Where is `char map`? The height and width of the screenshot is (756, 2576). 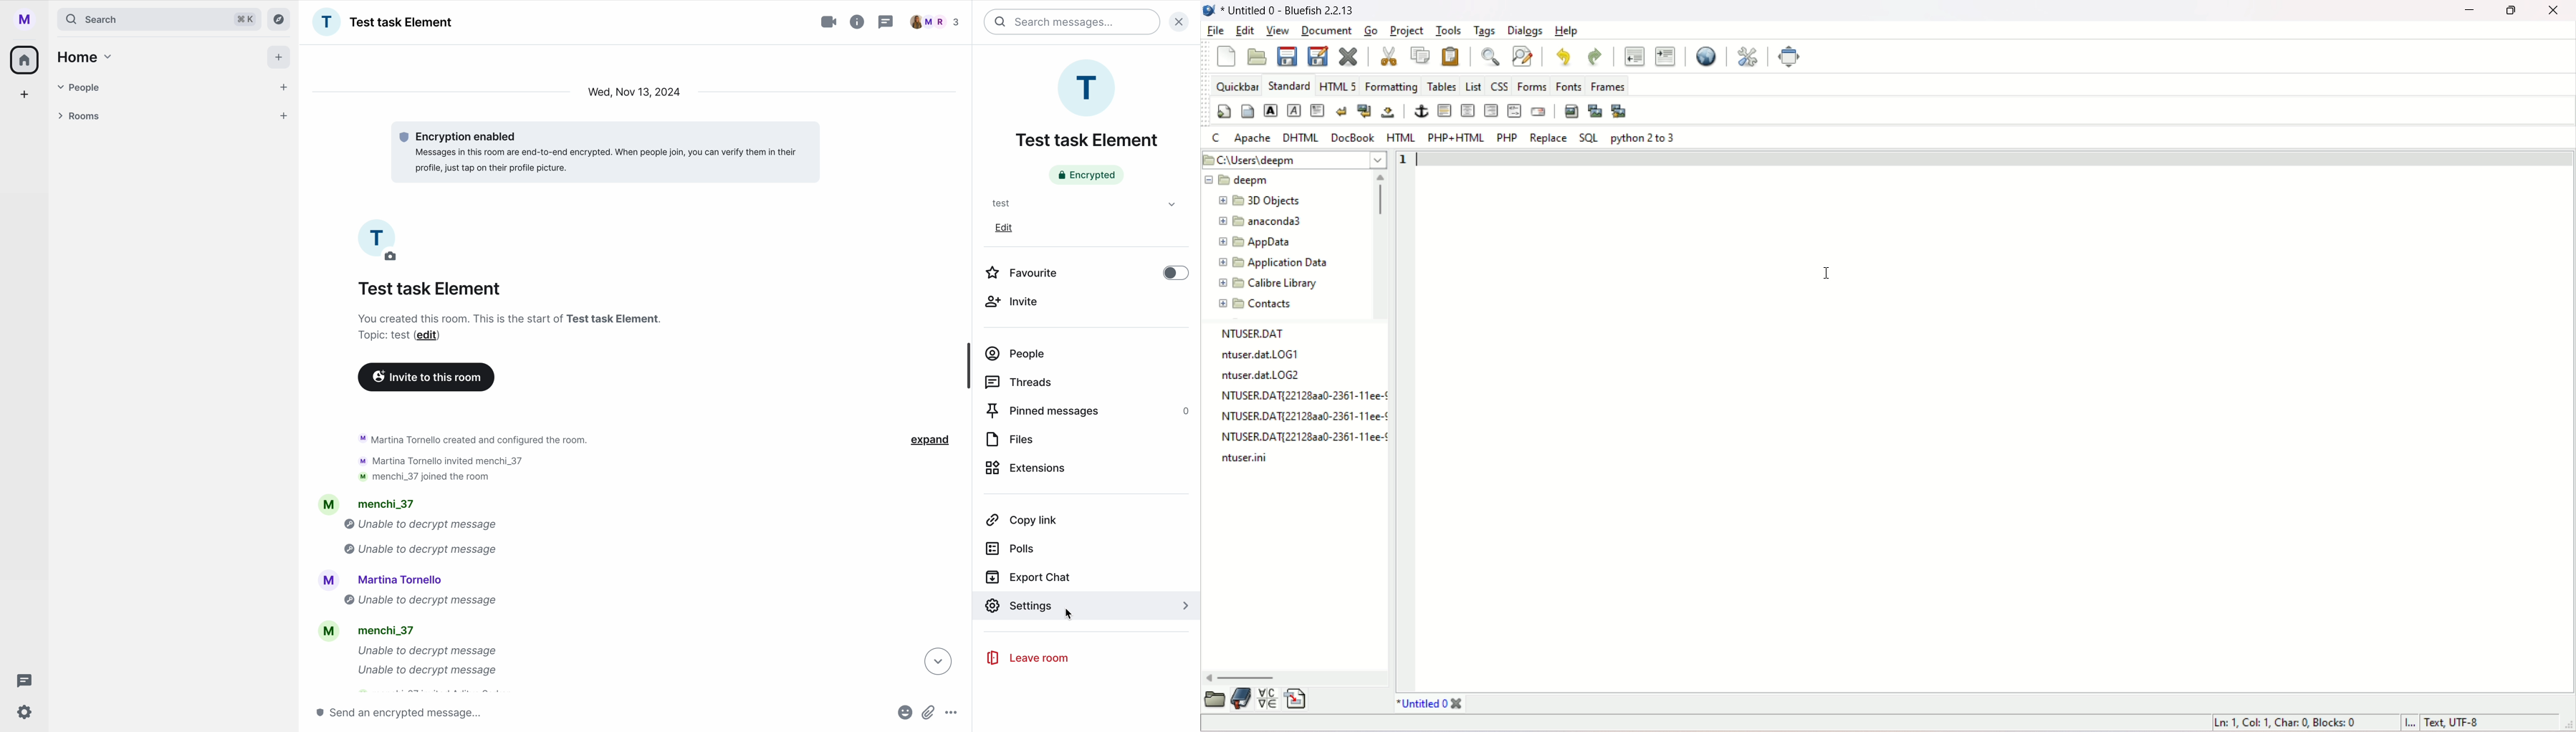 char map is located at coordinates (1267, 698).